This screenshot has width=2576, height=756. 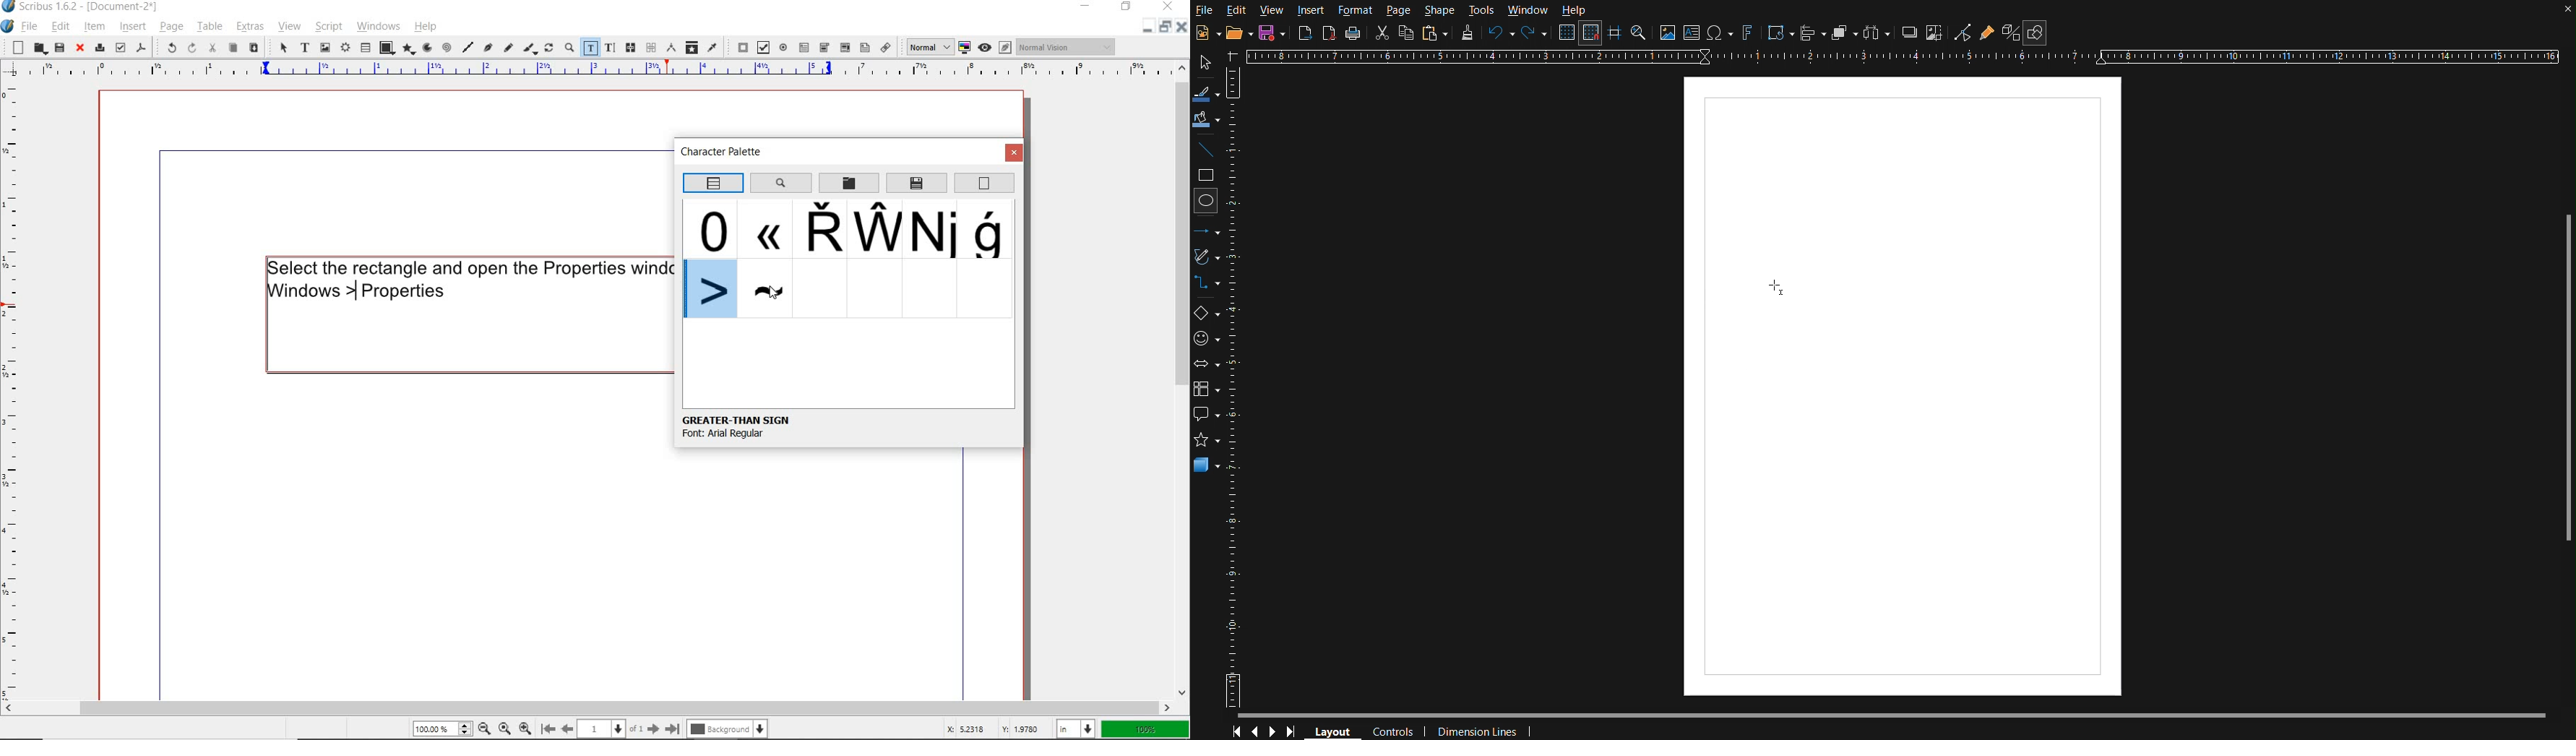 I want to click on preflight verifier, so click(x=120, y=47).